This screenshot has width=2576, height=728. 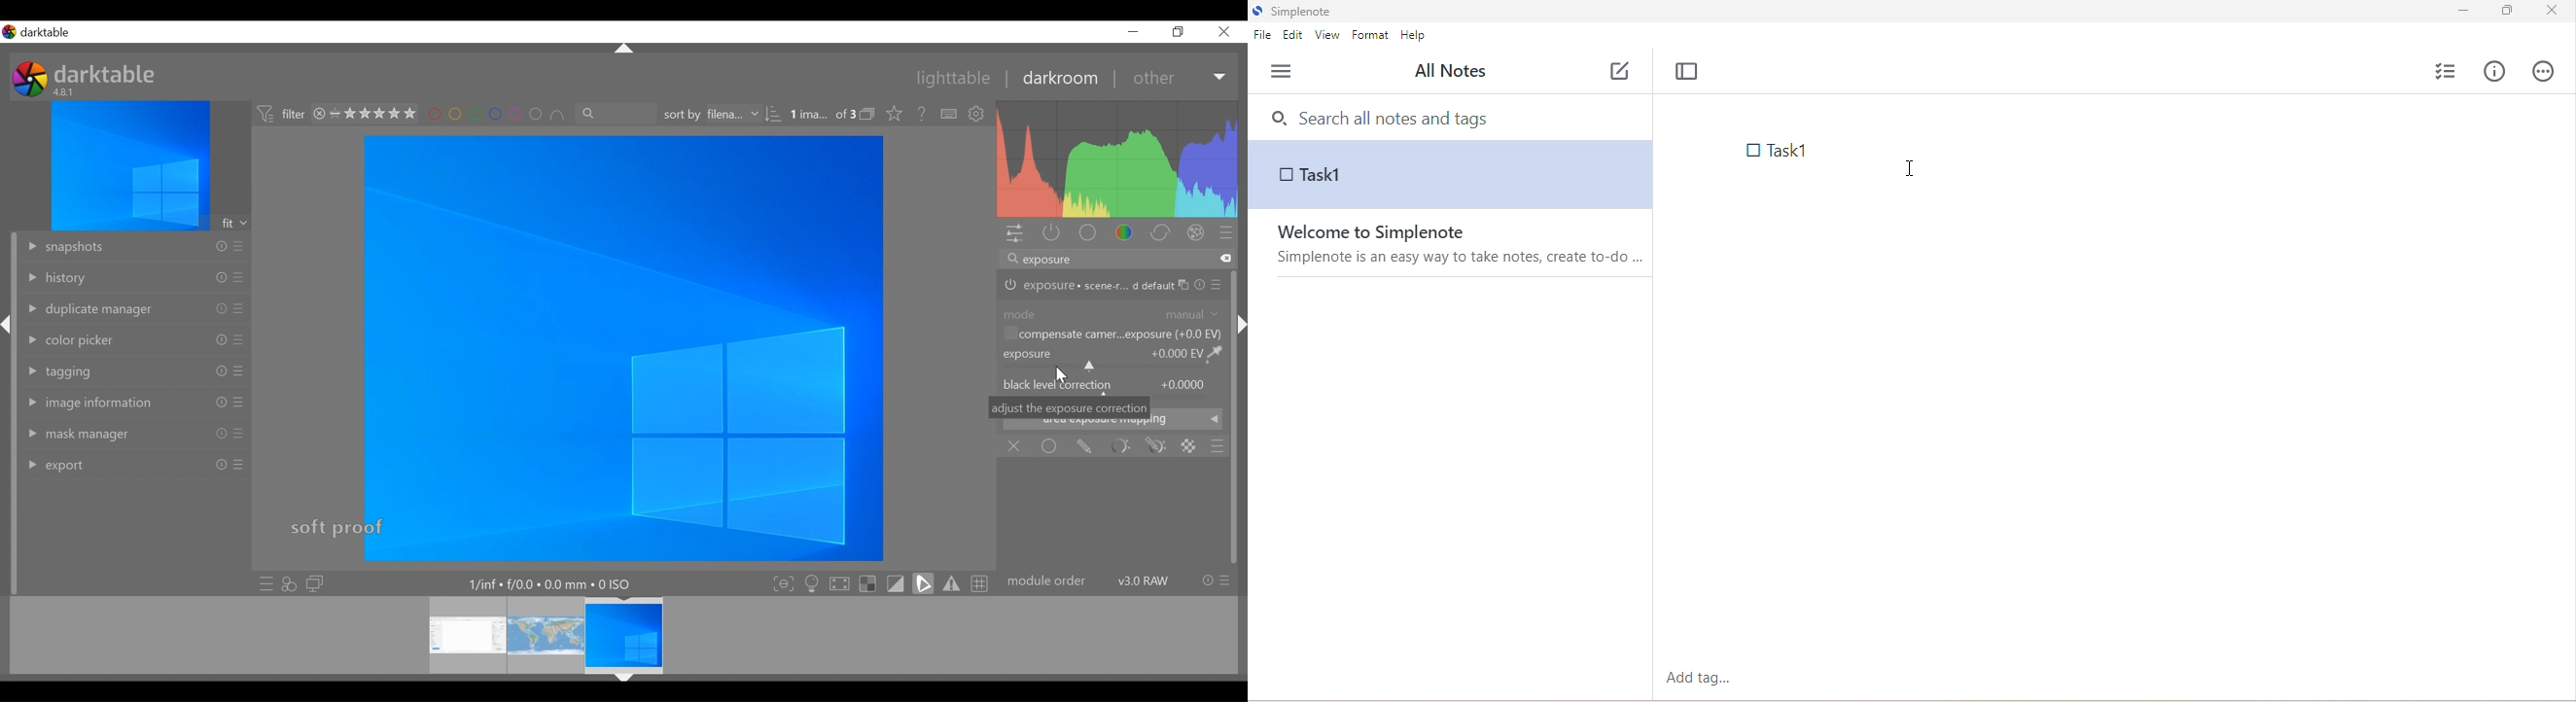 I want to click on Tooltip, so click(x=1071, y=408).